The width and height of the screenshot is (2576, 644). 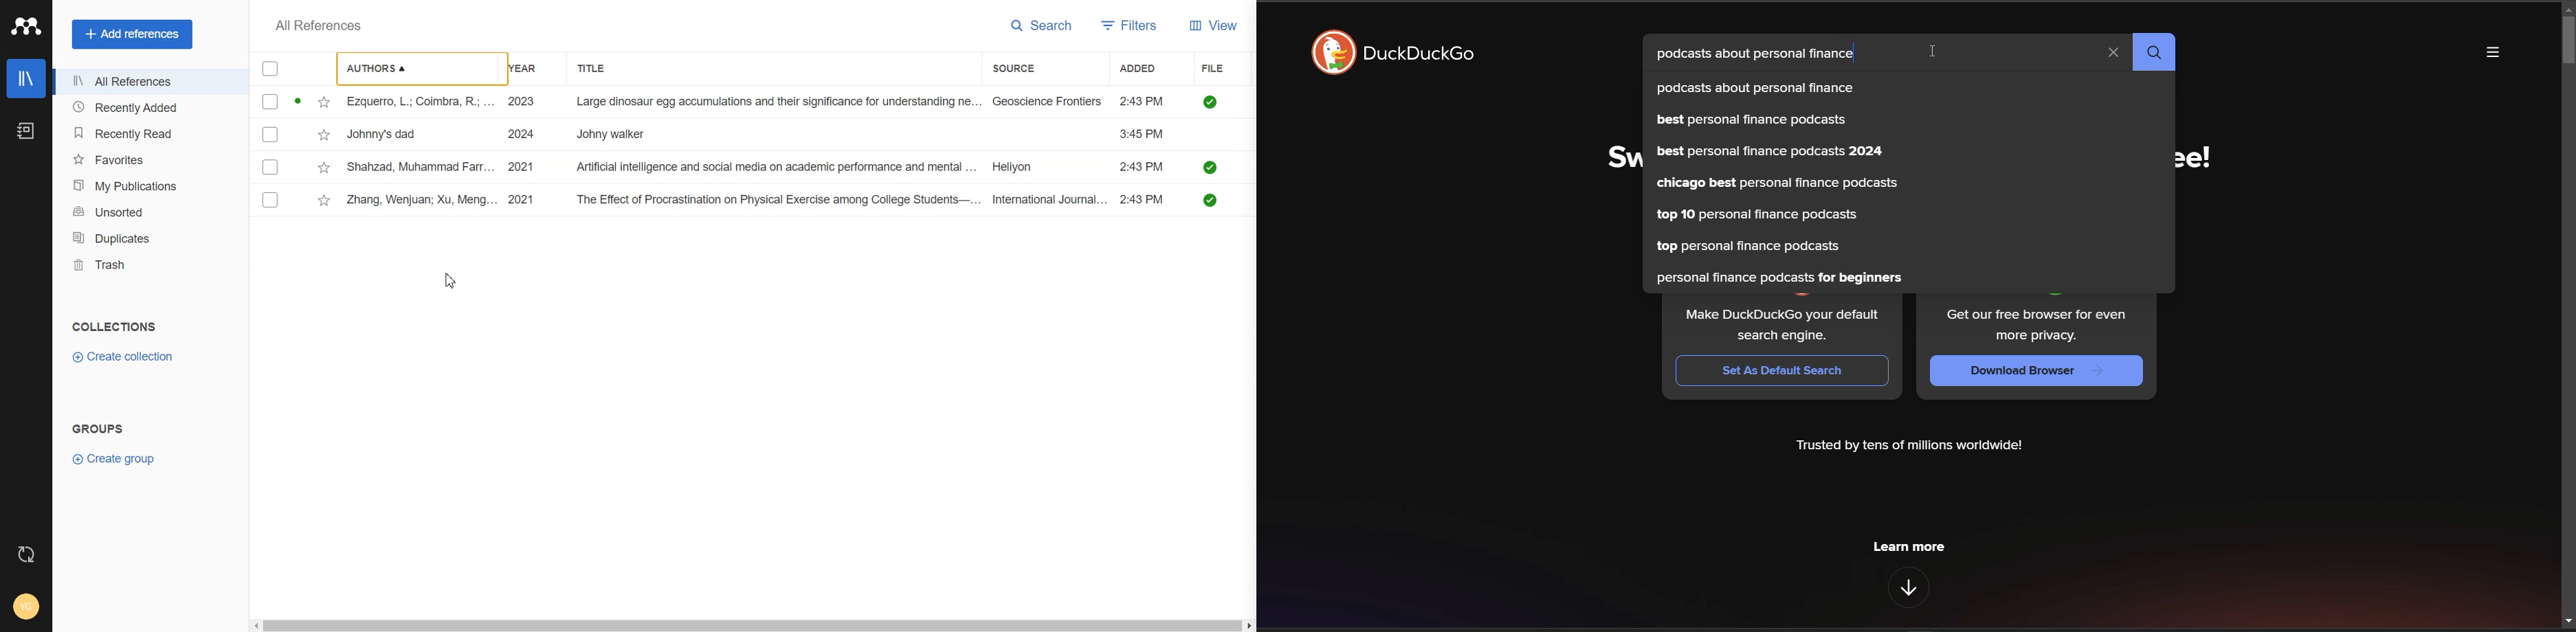 What do you see at coordinates (325, 201) in the screenshot?
I see `Toggle Favorites` at bounding box center [325, 201].